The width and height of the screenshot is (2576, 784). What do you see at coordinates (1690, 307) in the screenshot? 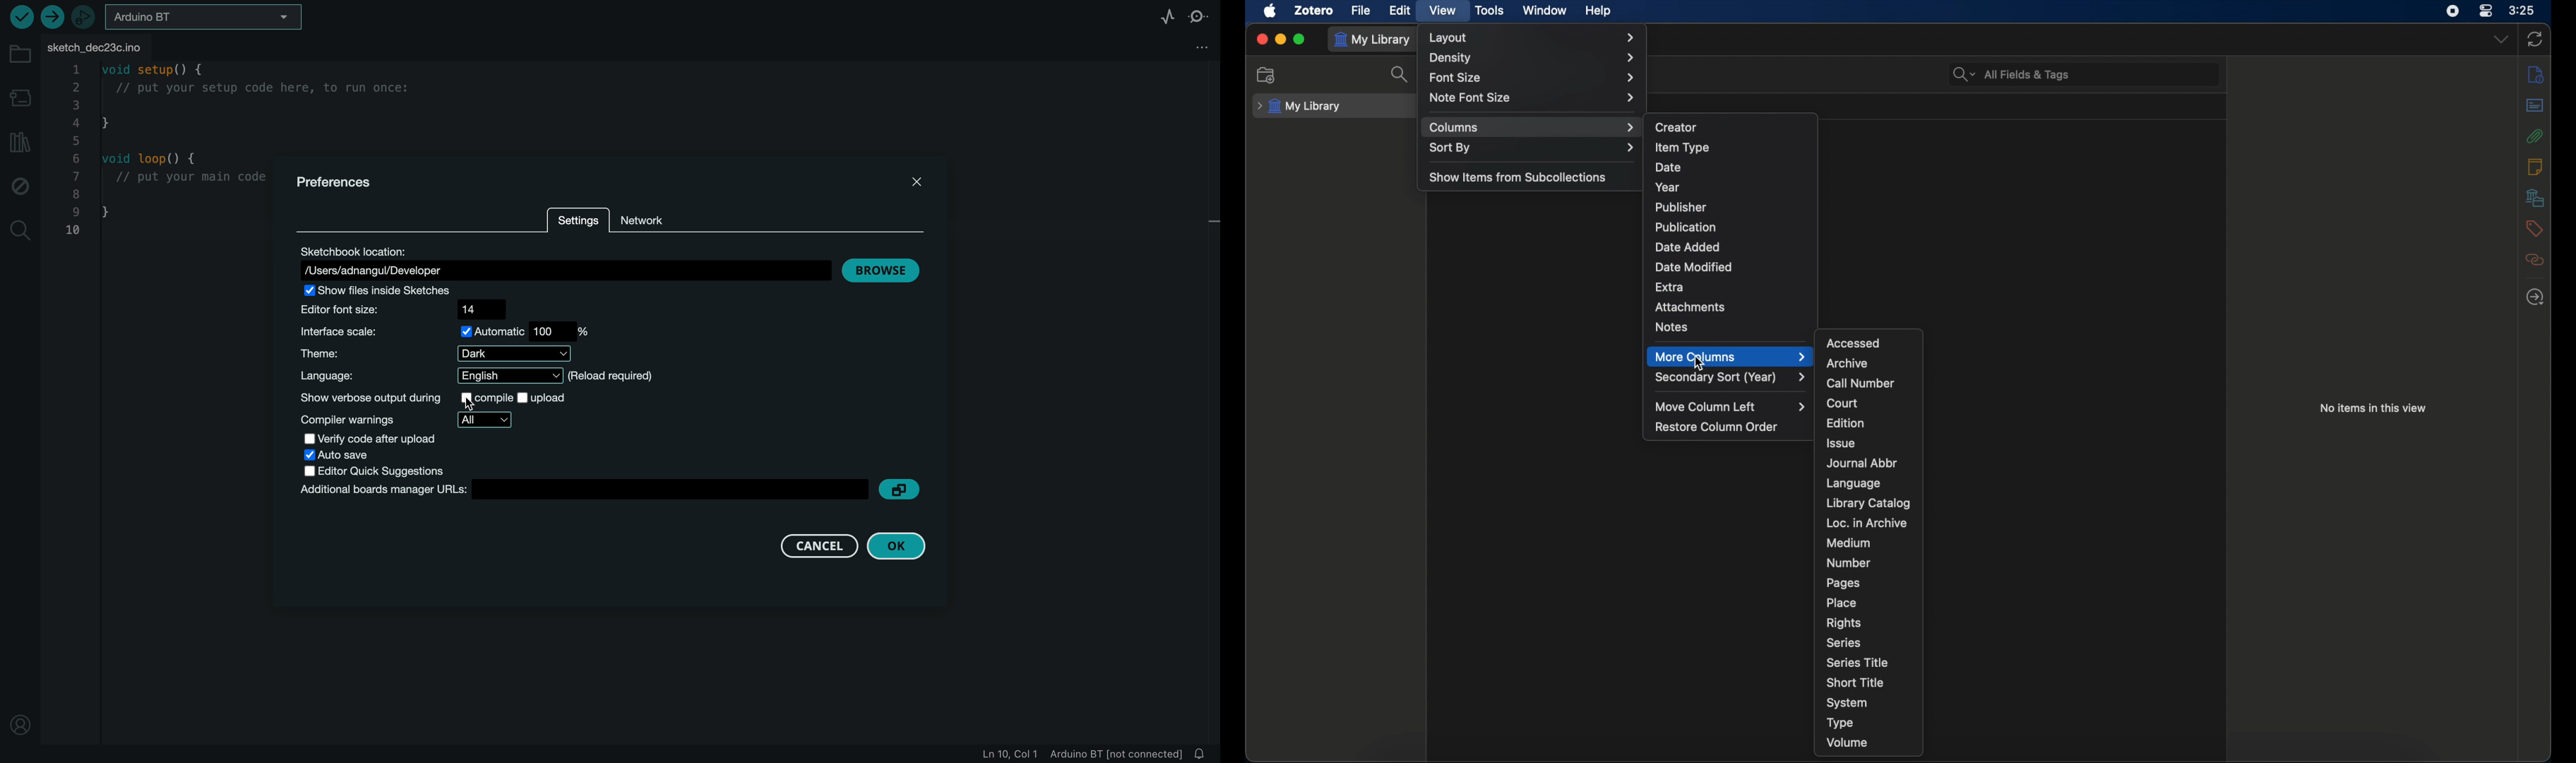
I see `attachments` at bounding box center [1690, 307].